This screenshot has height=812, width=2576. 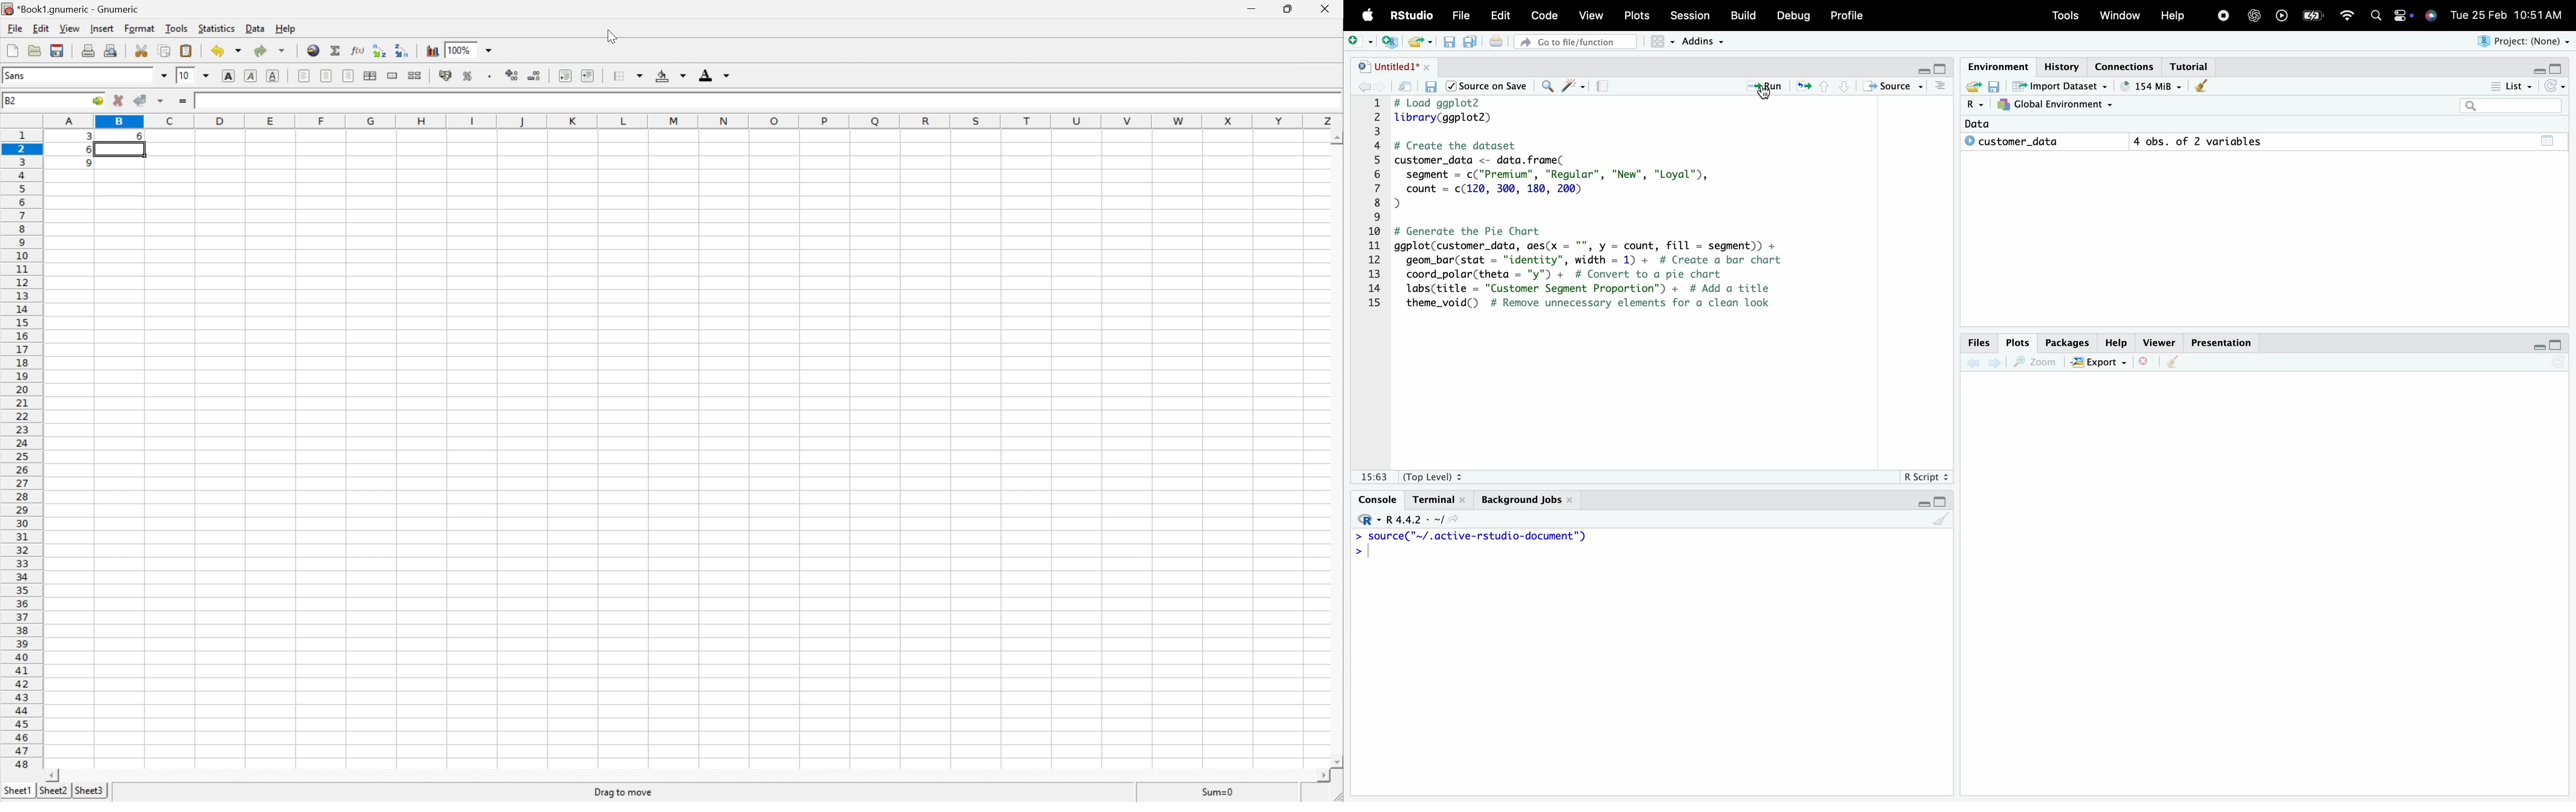 I want to click on Background Jobs, so click(x=1526, y=501).